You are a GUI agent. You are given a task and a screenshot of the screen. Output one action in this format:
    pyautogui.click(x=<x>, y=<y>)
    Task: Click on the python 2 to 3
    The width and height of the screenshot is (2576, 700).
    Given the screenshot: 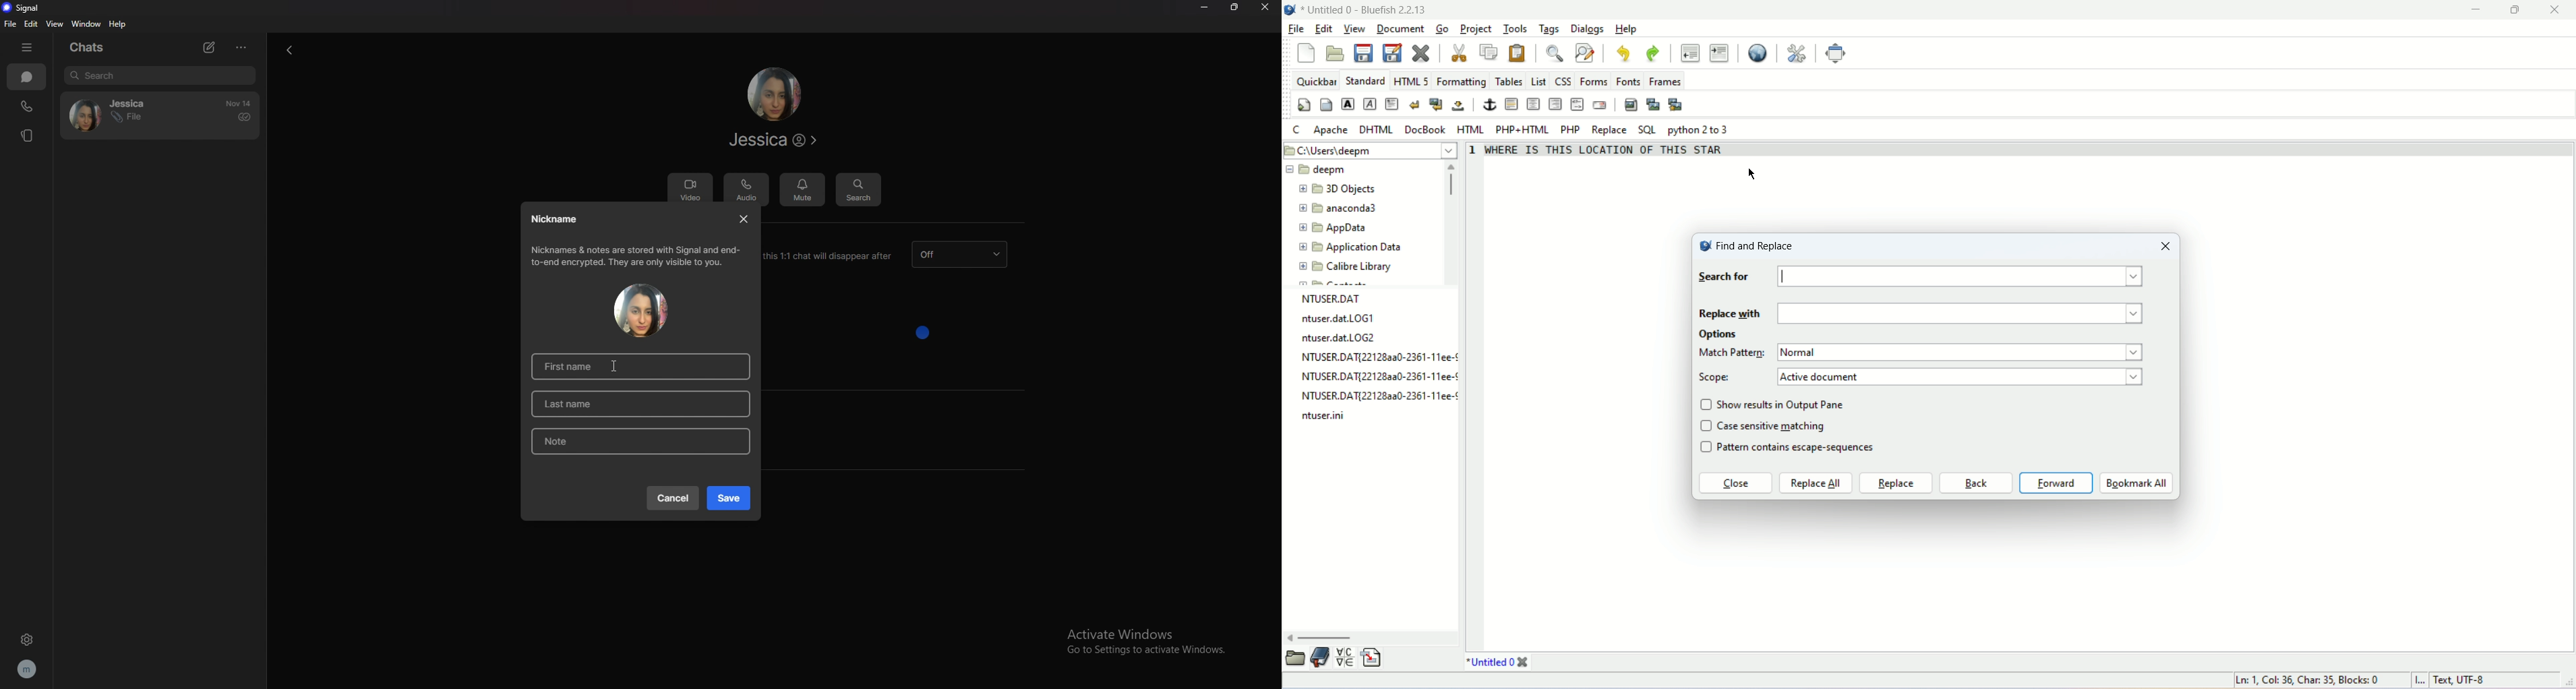 What is the action you would take?
    pyautogui.click(x=1701, y=130)
    